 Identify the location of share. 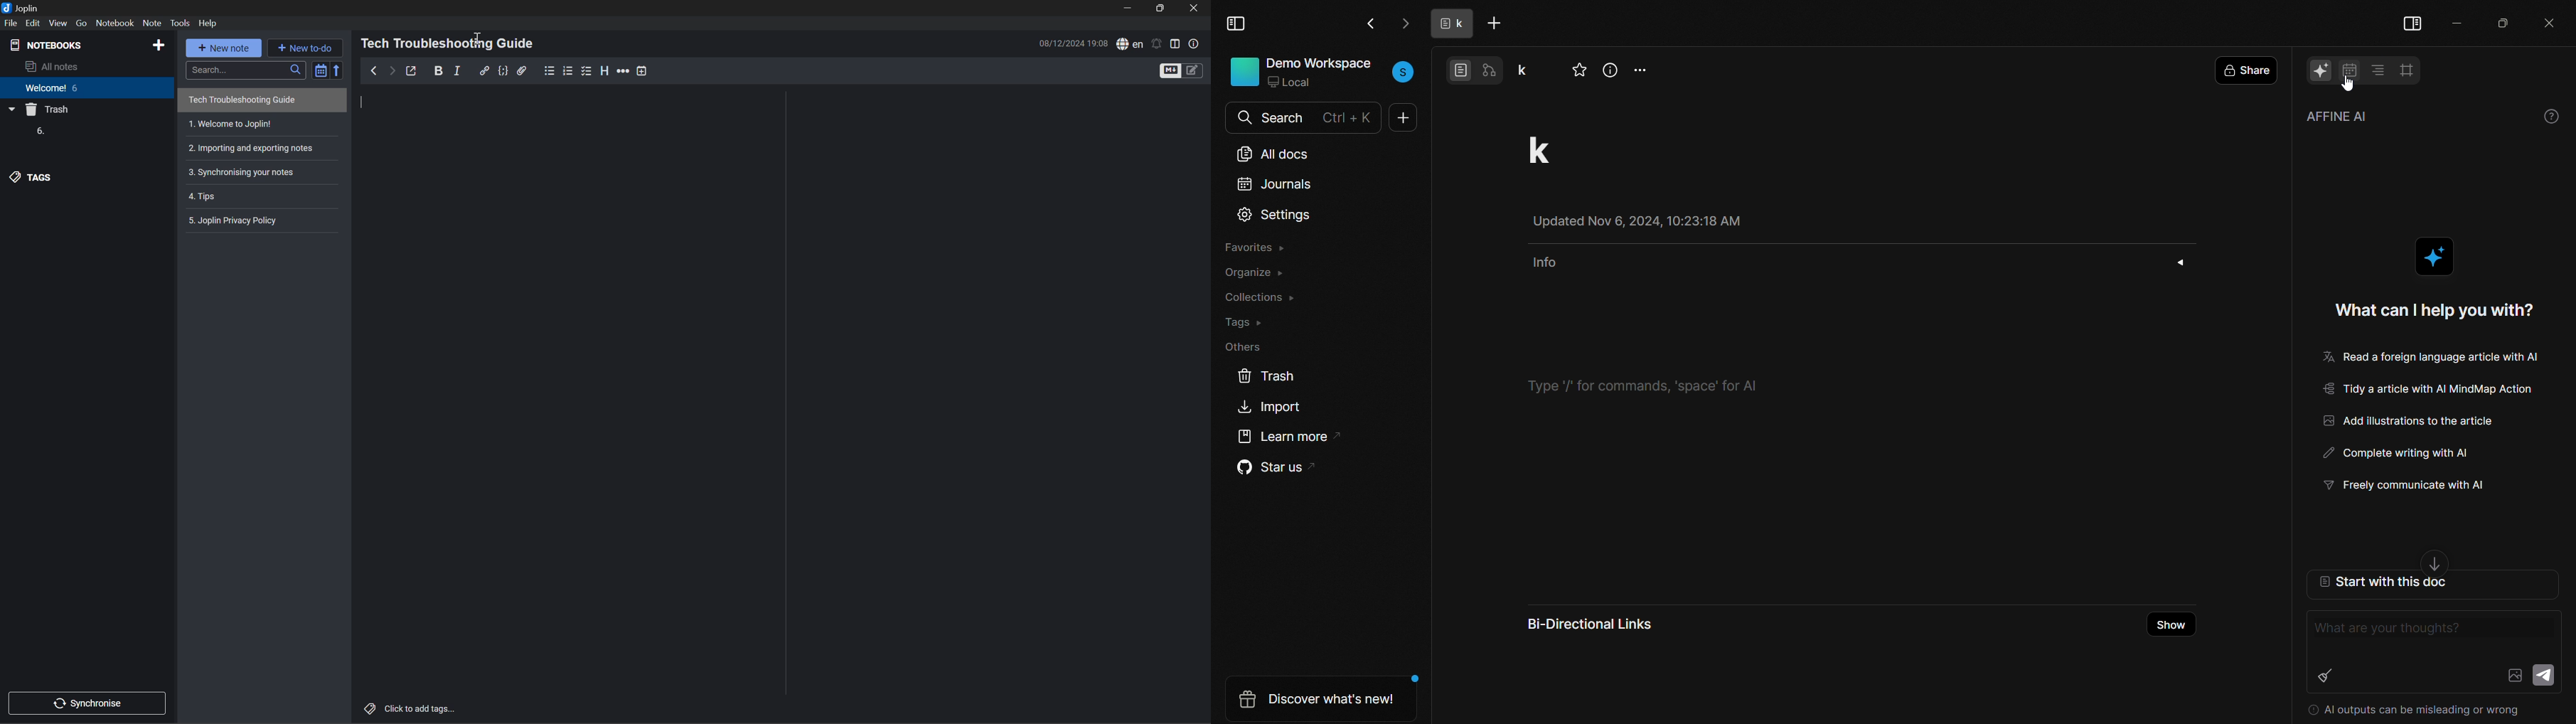
(2250, 70).